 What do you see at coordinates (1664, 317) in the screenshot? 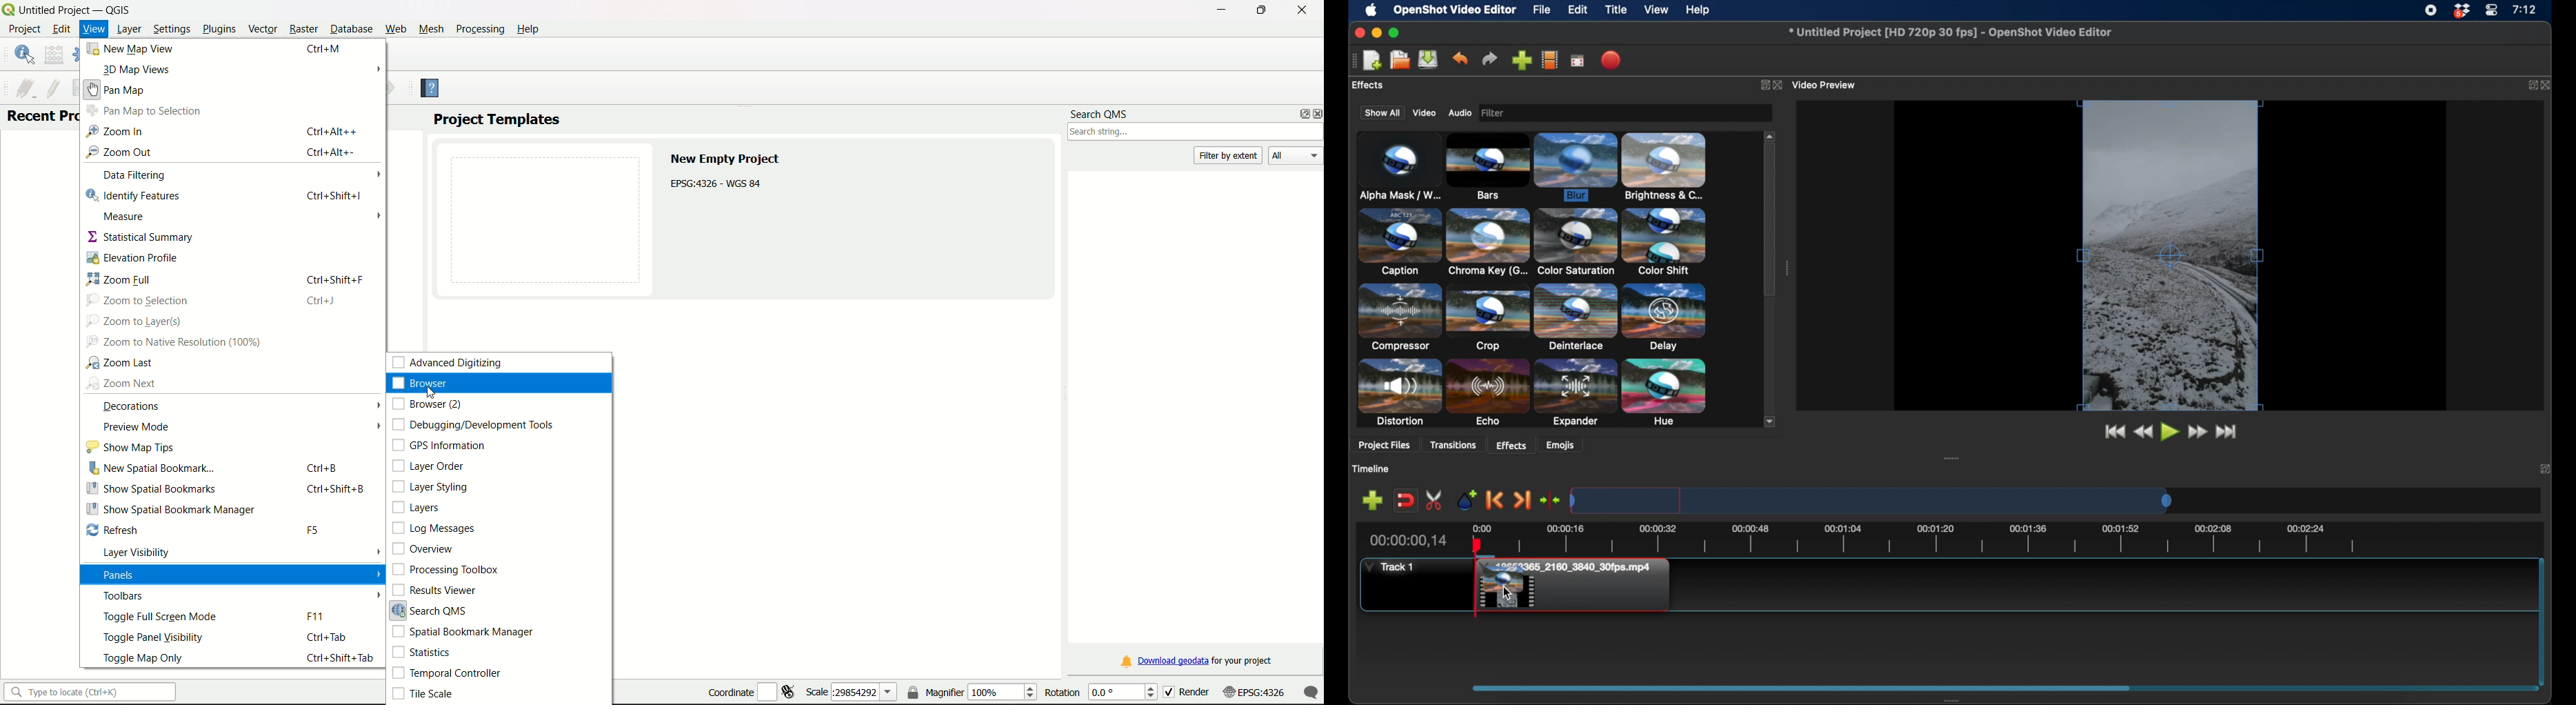
I see `delay` at bounding box center [1664, 317].